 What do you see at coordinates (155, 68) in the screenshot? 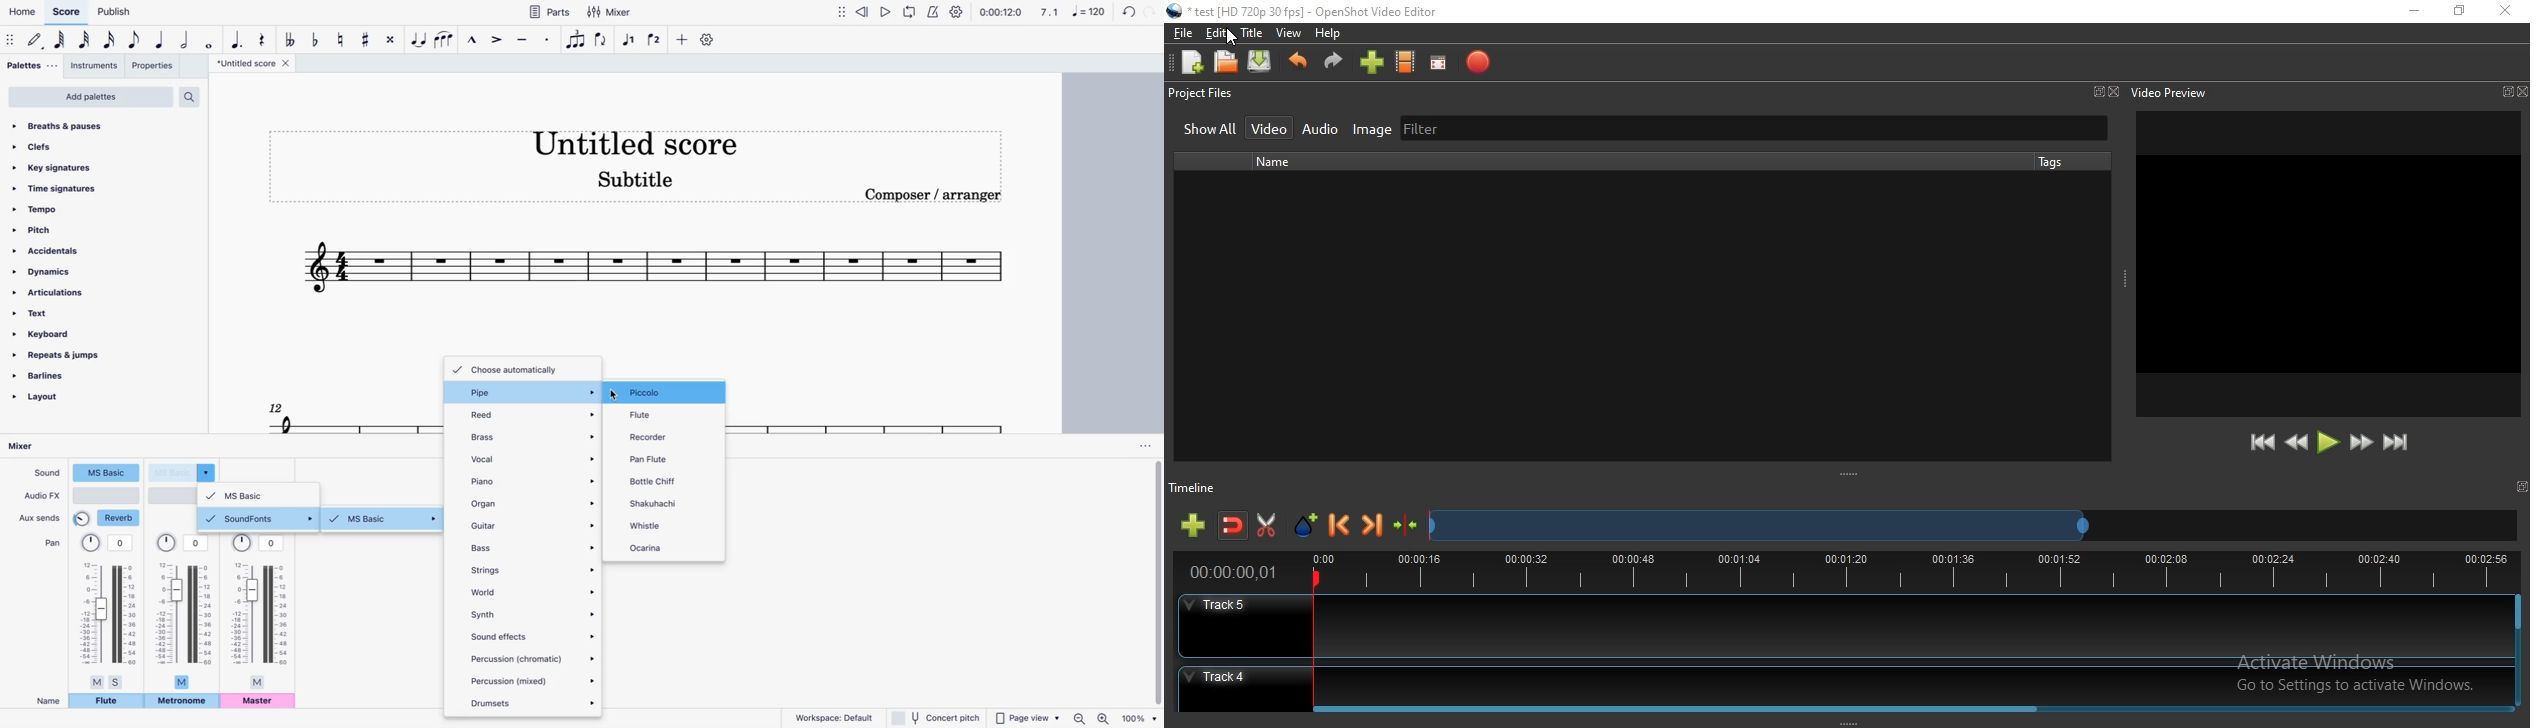
I see `properties` at bounding box center [155, 68].